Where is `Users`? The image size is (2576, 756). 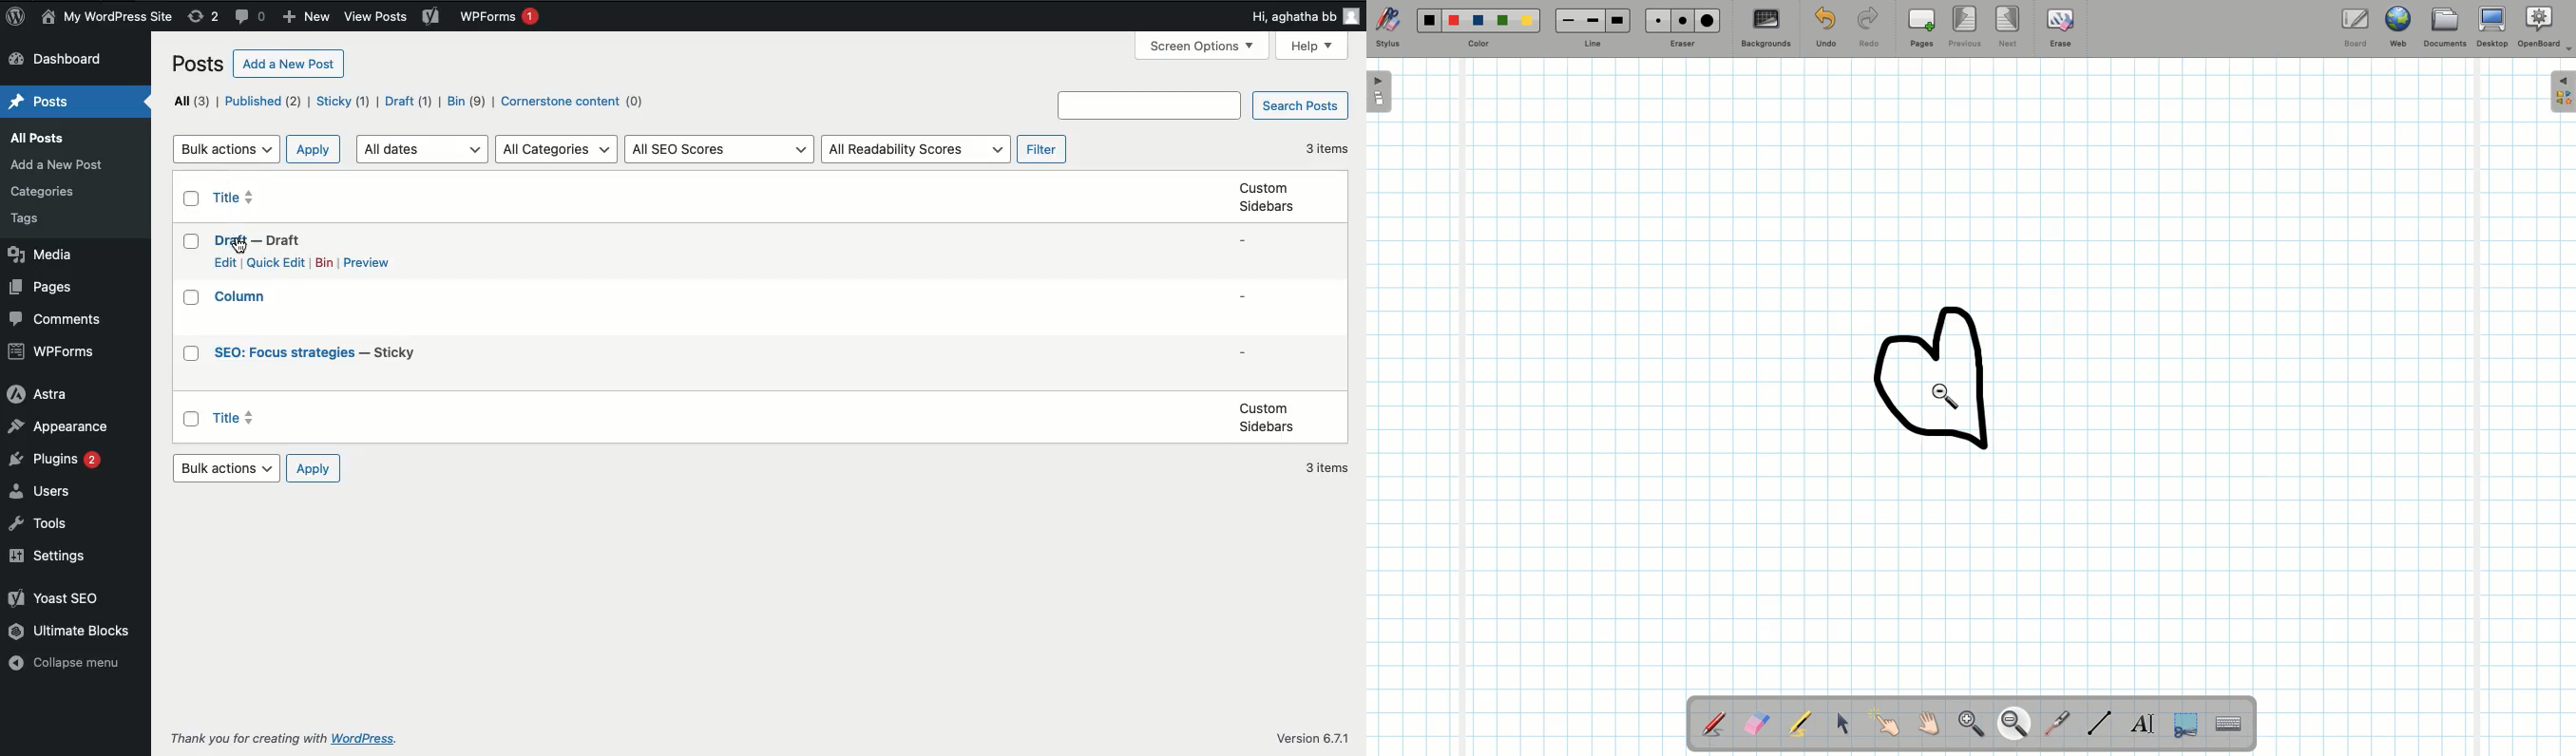 Users is located at coordinates (44, 489).